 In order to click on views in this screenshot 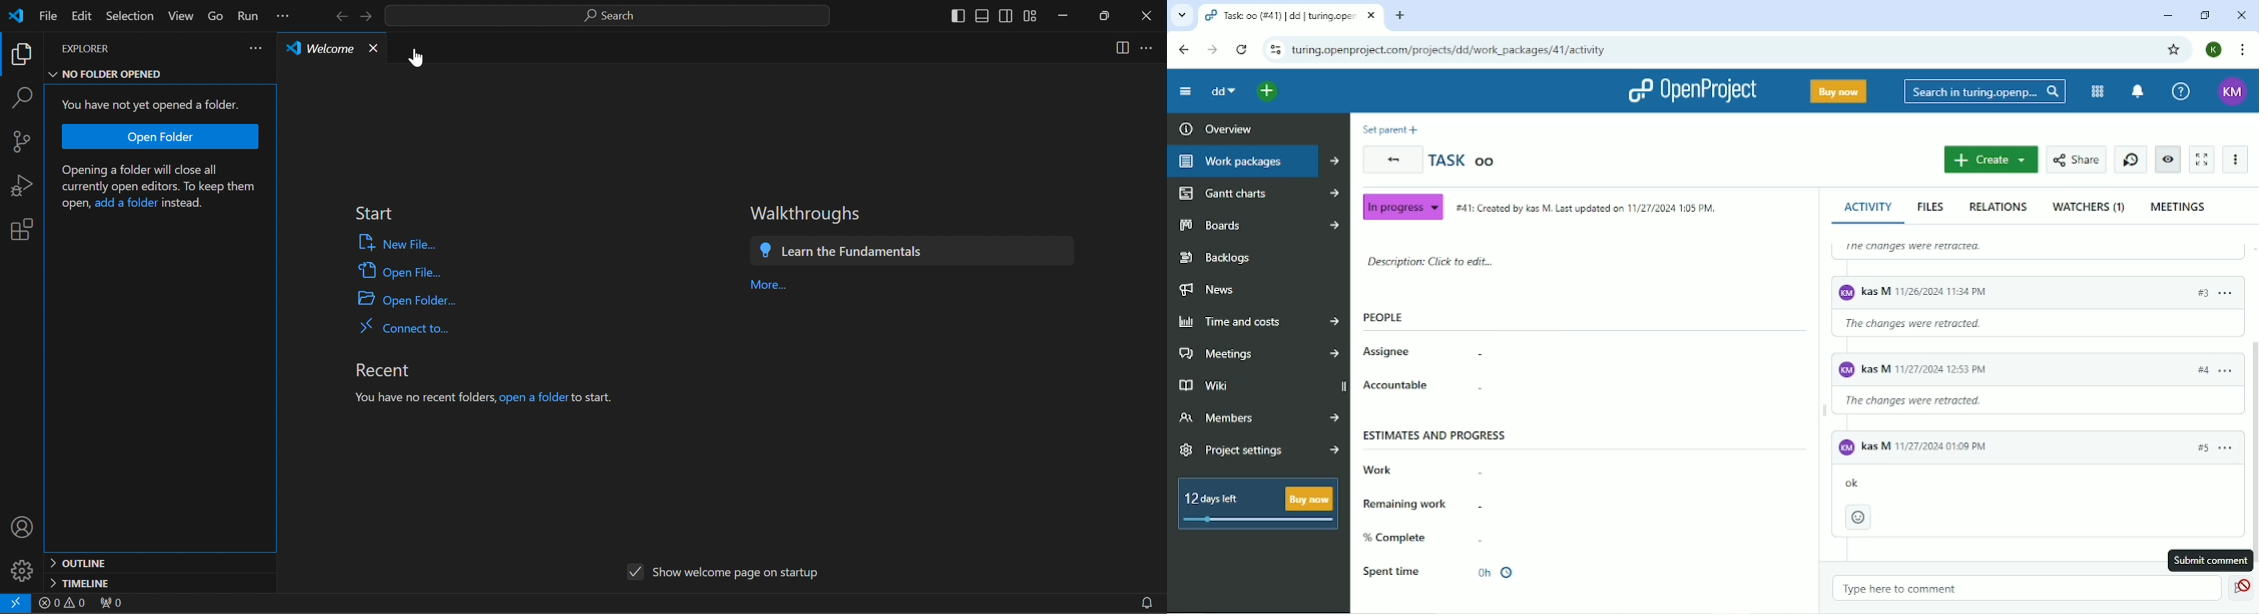, I will do `click(1118, 48)`.